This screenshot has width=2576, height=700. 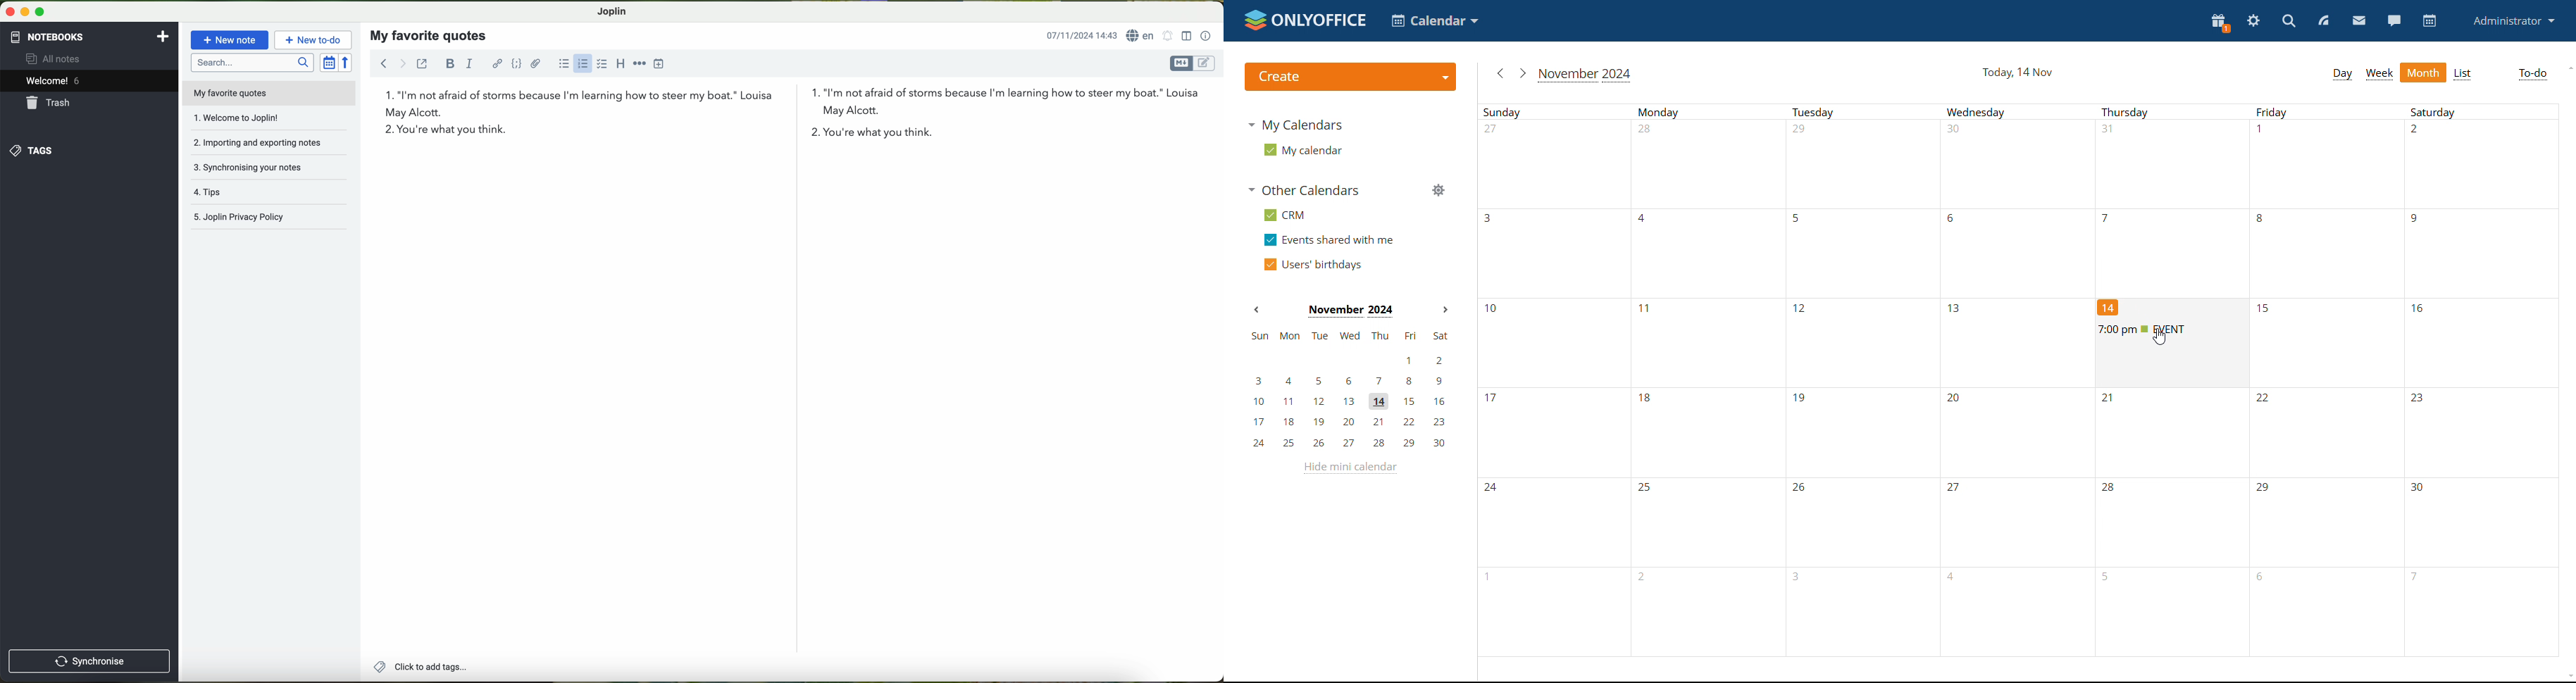 What do you see at coordinates (581, 66) in the screenshot?
I see `click on numbered list option` at bounding box center [581, 66].